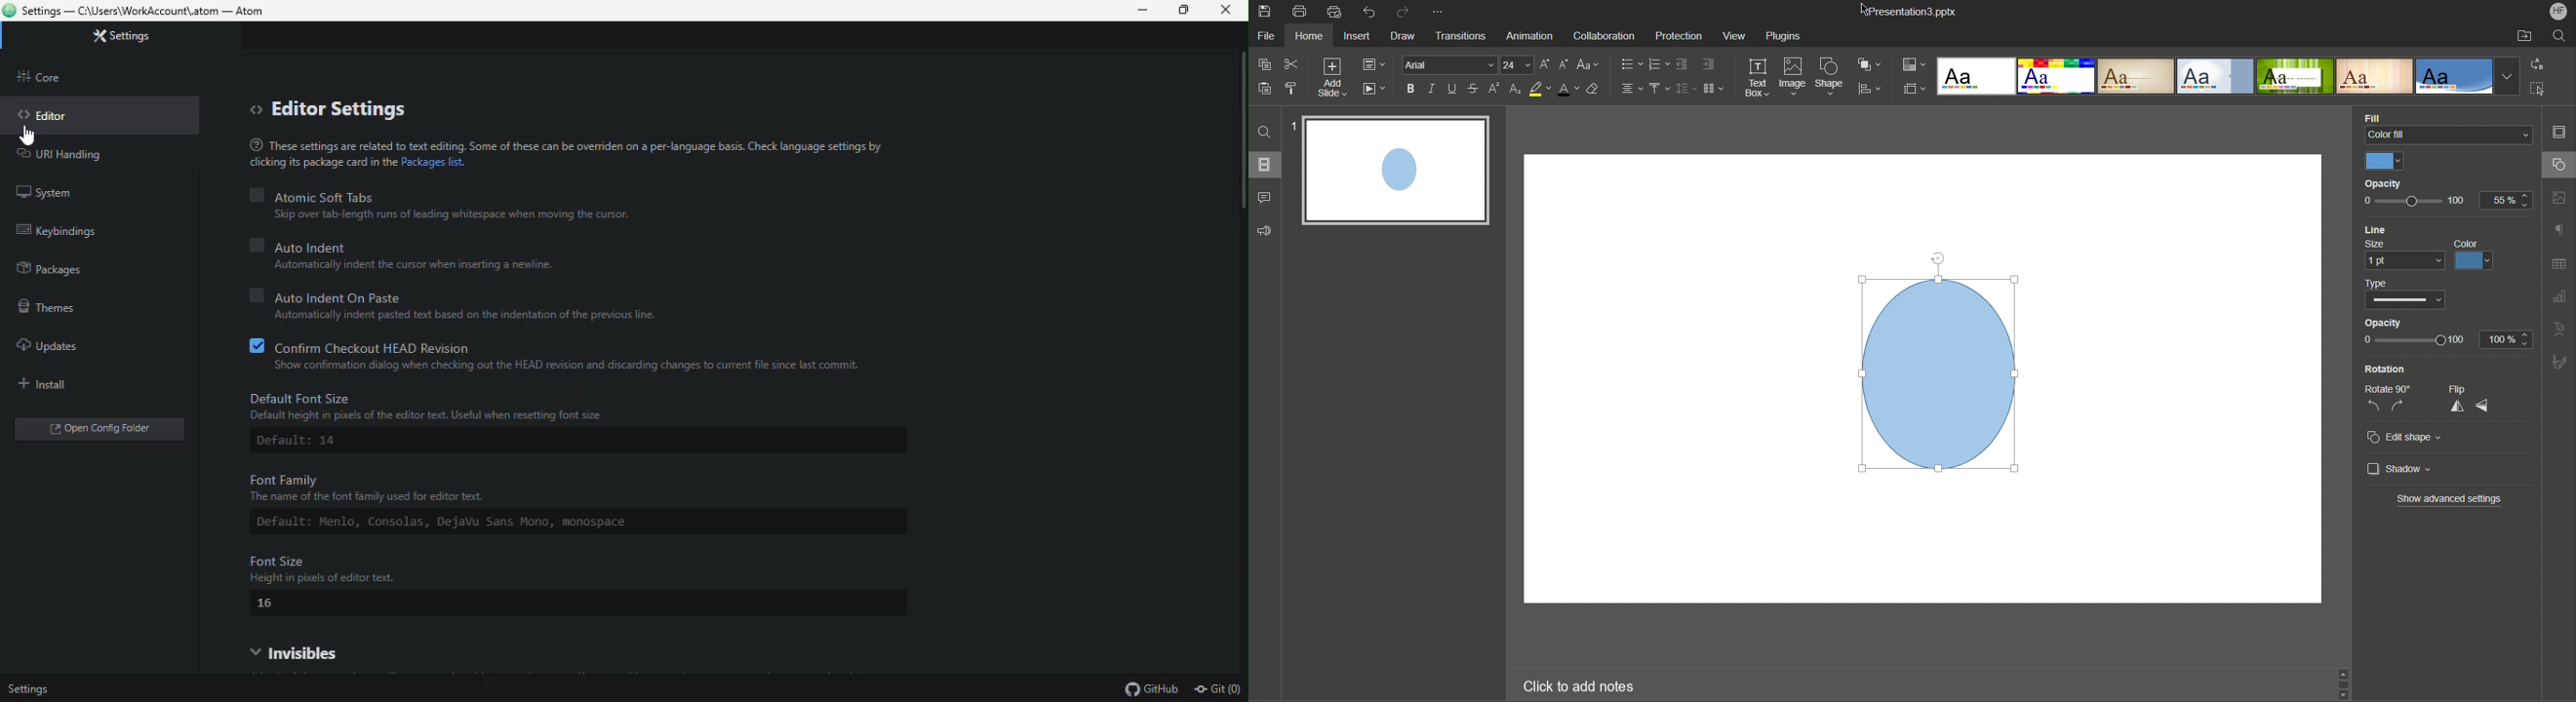 The height and width of the screenshot is (728, 2576). I want to click on Opacity, so click(2389, 183).